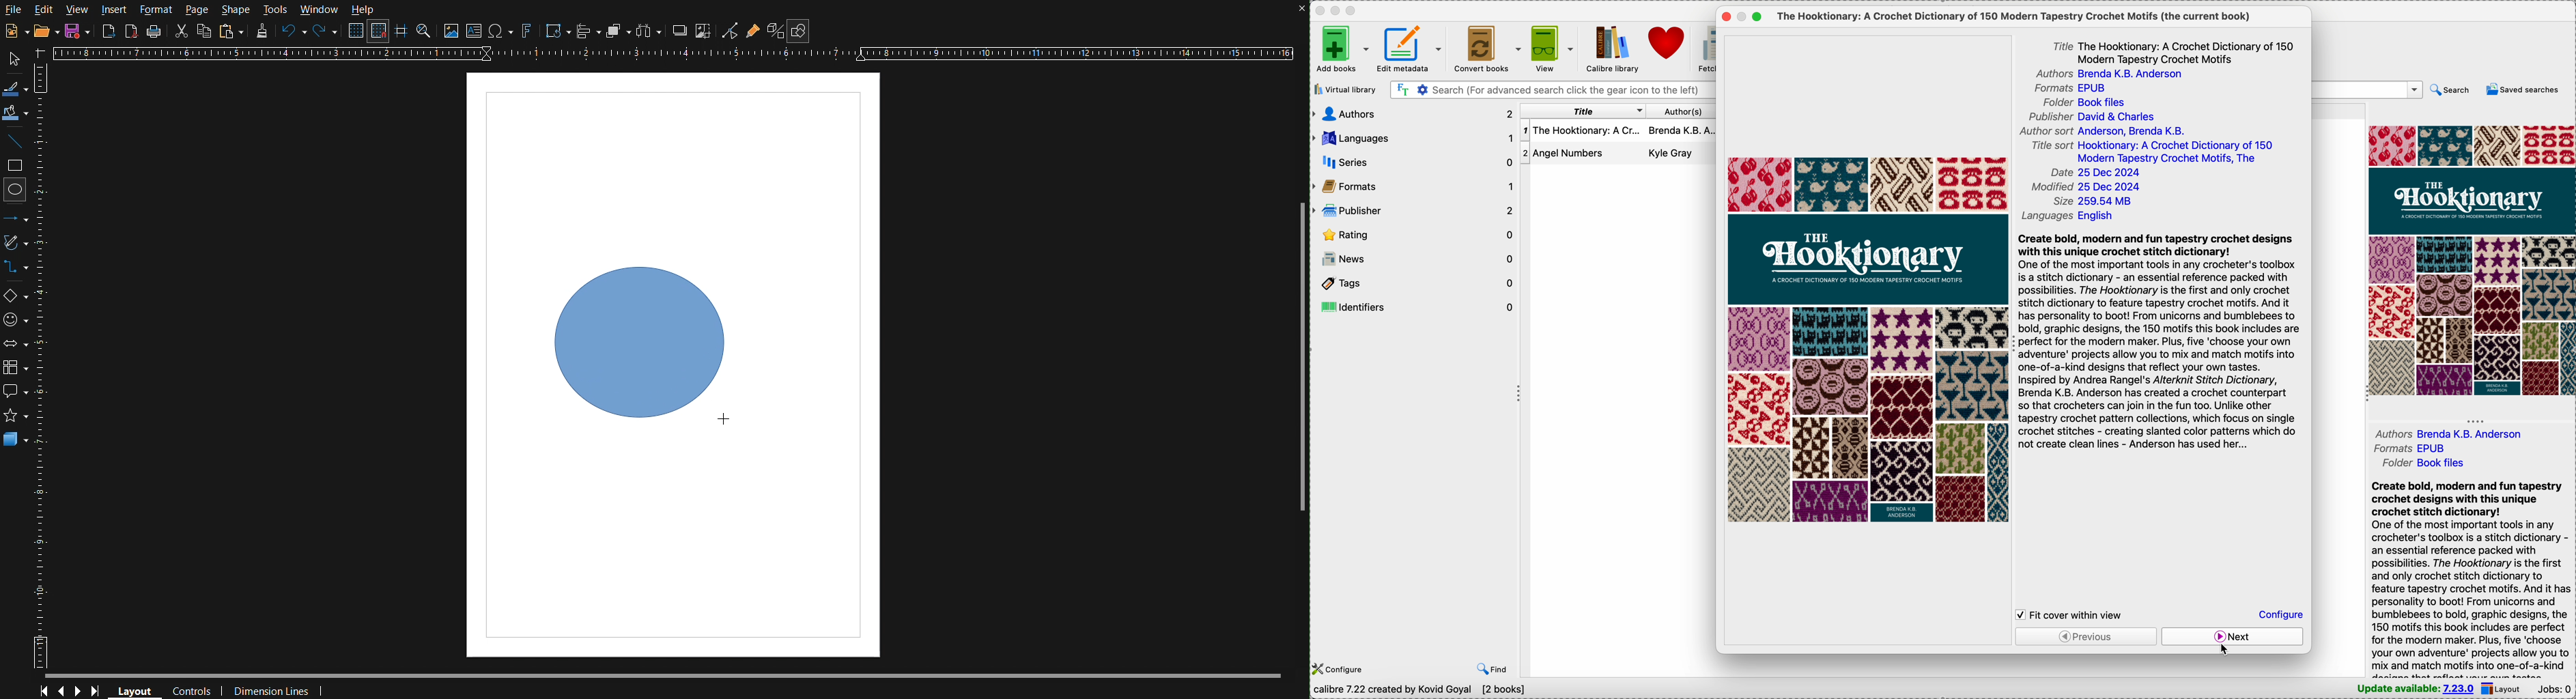  What do you see at coordinates (156, 31) in the screenshot?
I see `Print` at bounding box center [156, 31].